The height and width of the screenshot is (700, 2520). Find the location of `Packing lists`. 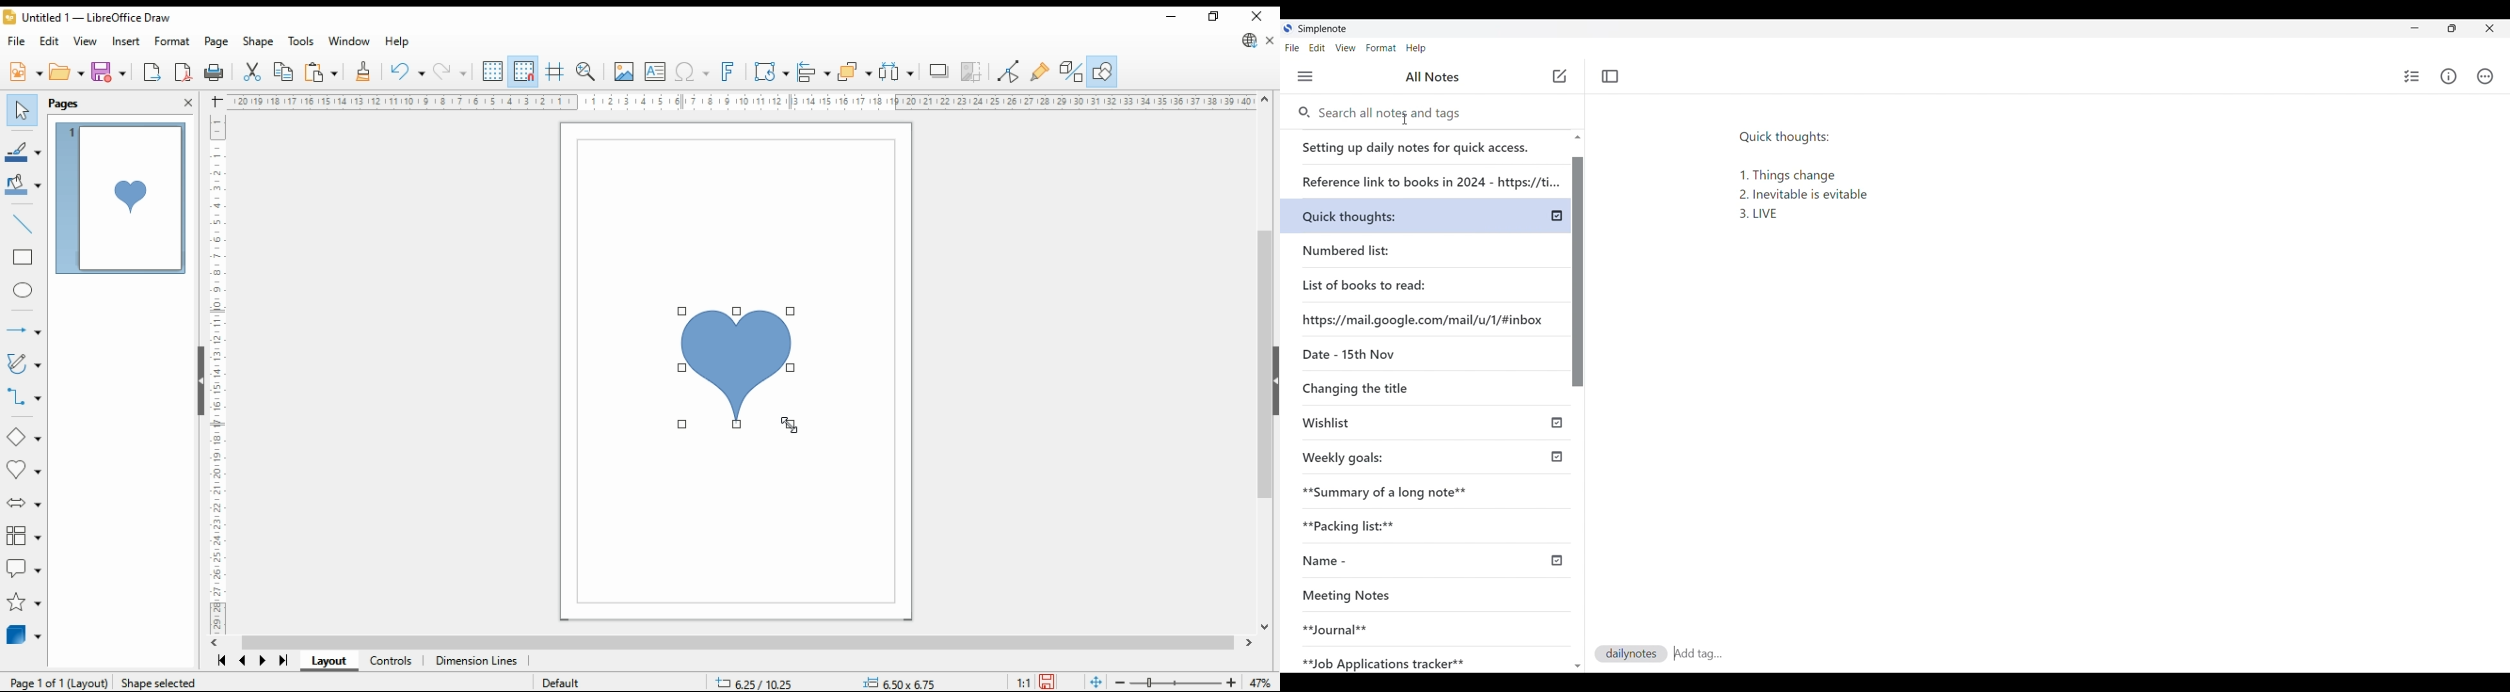

Packing lists is located at coordinates (1431, 523).